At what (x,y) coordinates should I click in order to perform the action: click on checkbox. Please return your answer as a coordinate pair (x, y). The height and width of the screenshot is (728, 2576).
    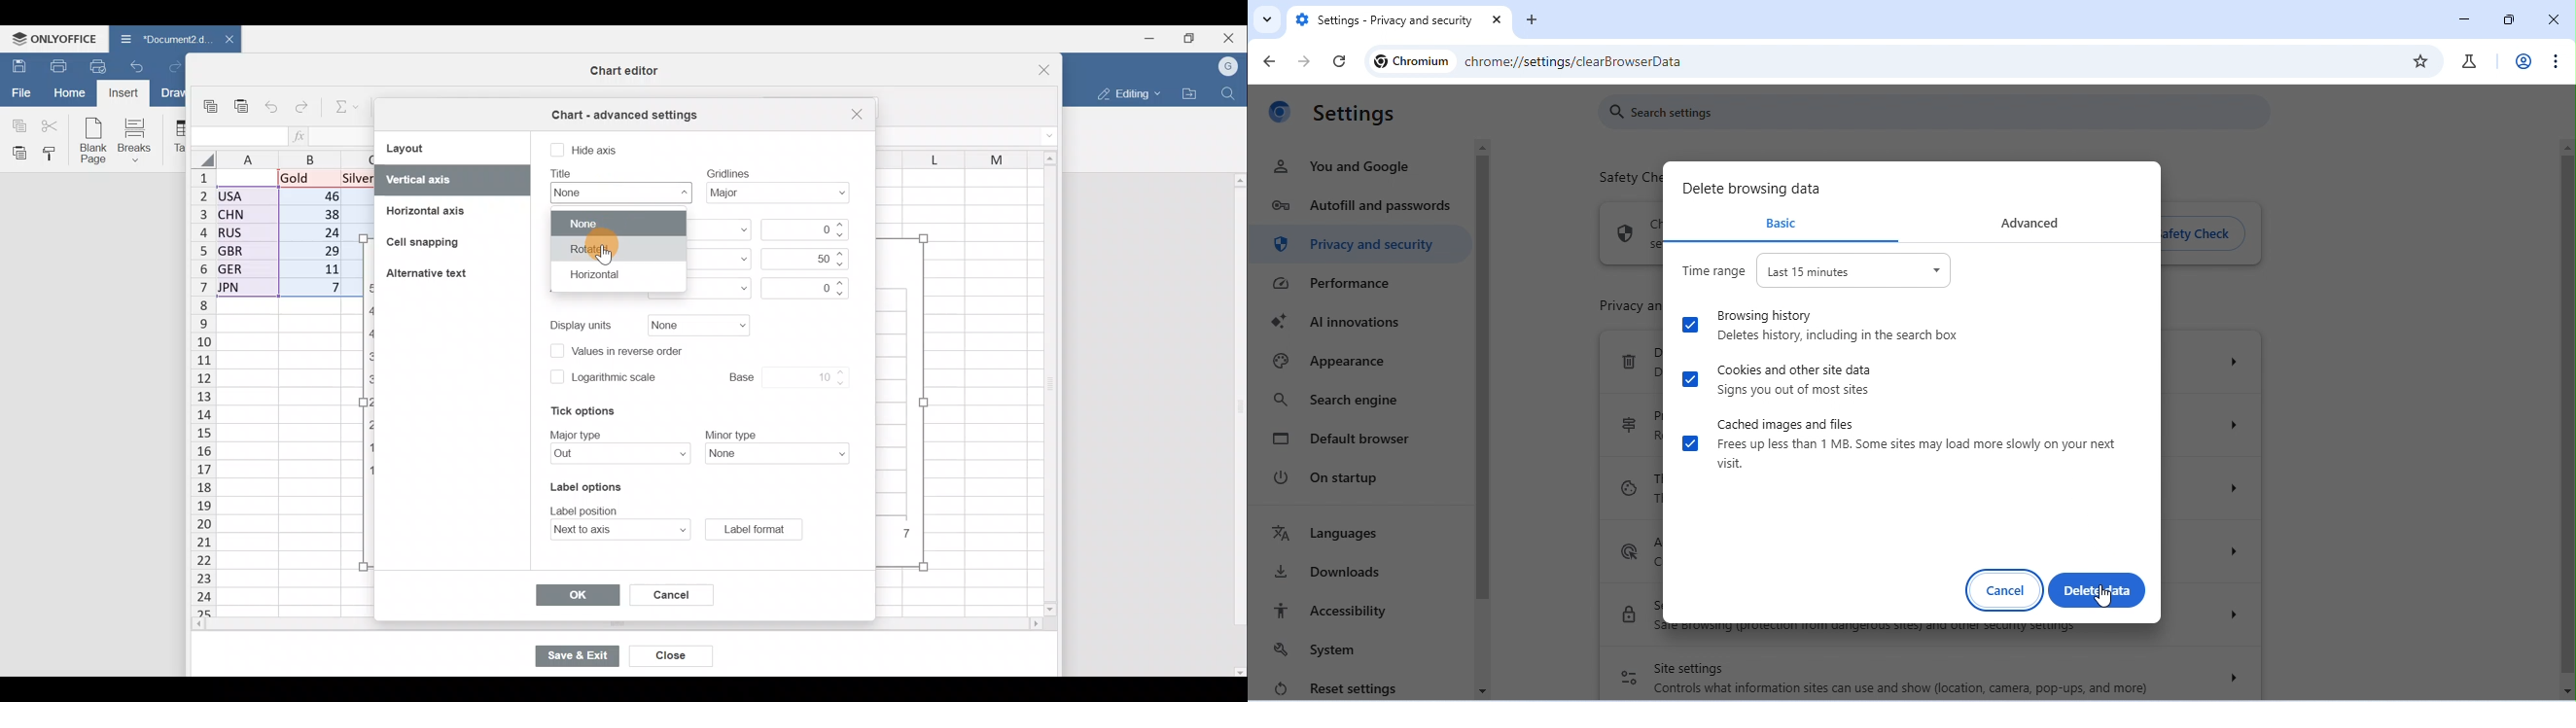
    Looking at the image, I should click on (556, 376).